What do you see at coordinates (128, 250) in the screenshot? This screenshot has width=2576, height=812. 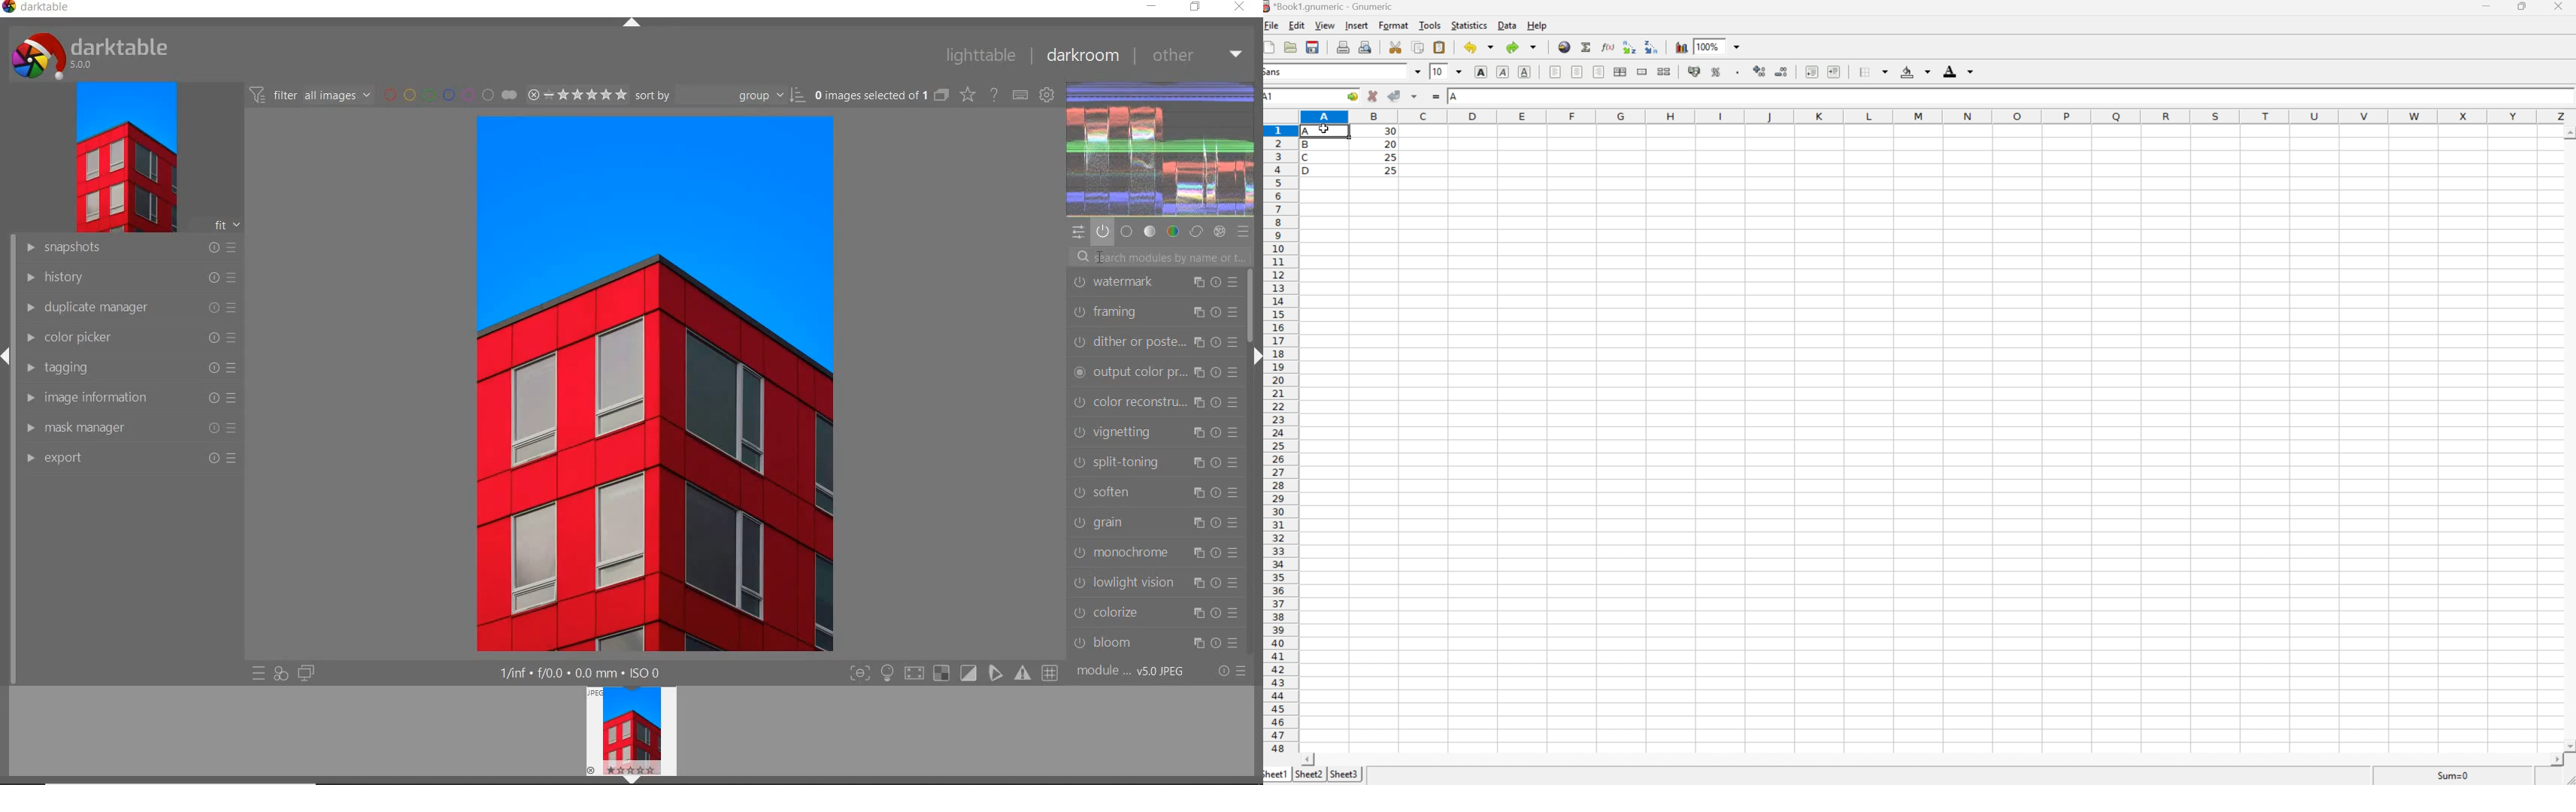 I see `snapshots` at bounding box center [128, 250].